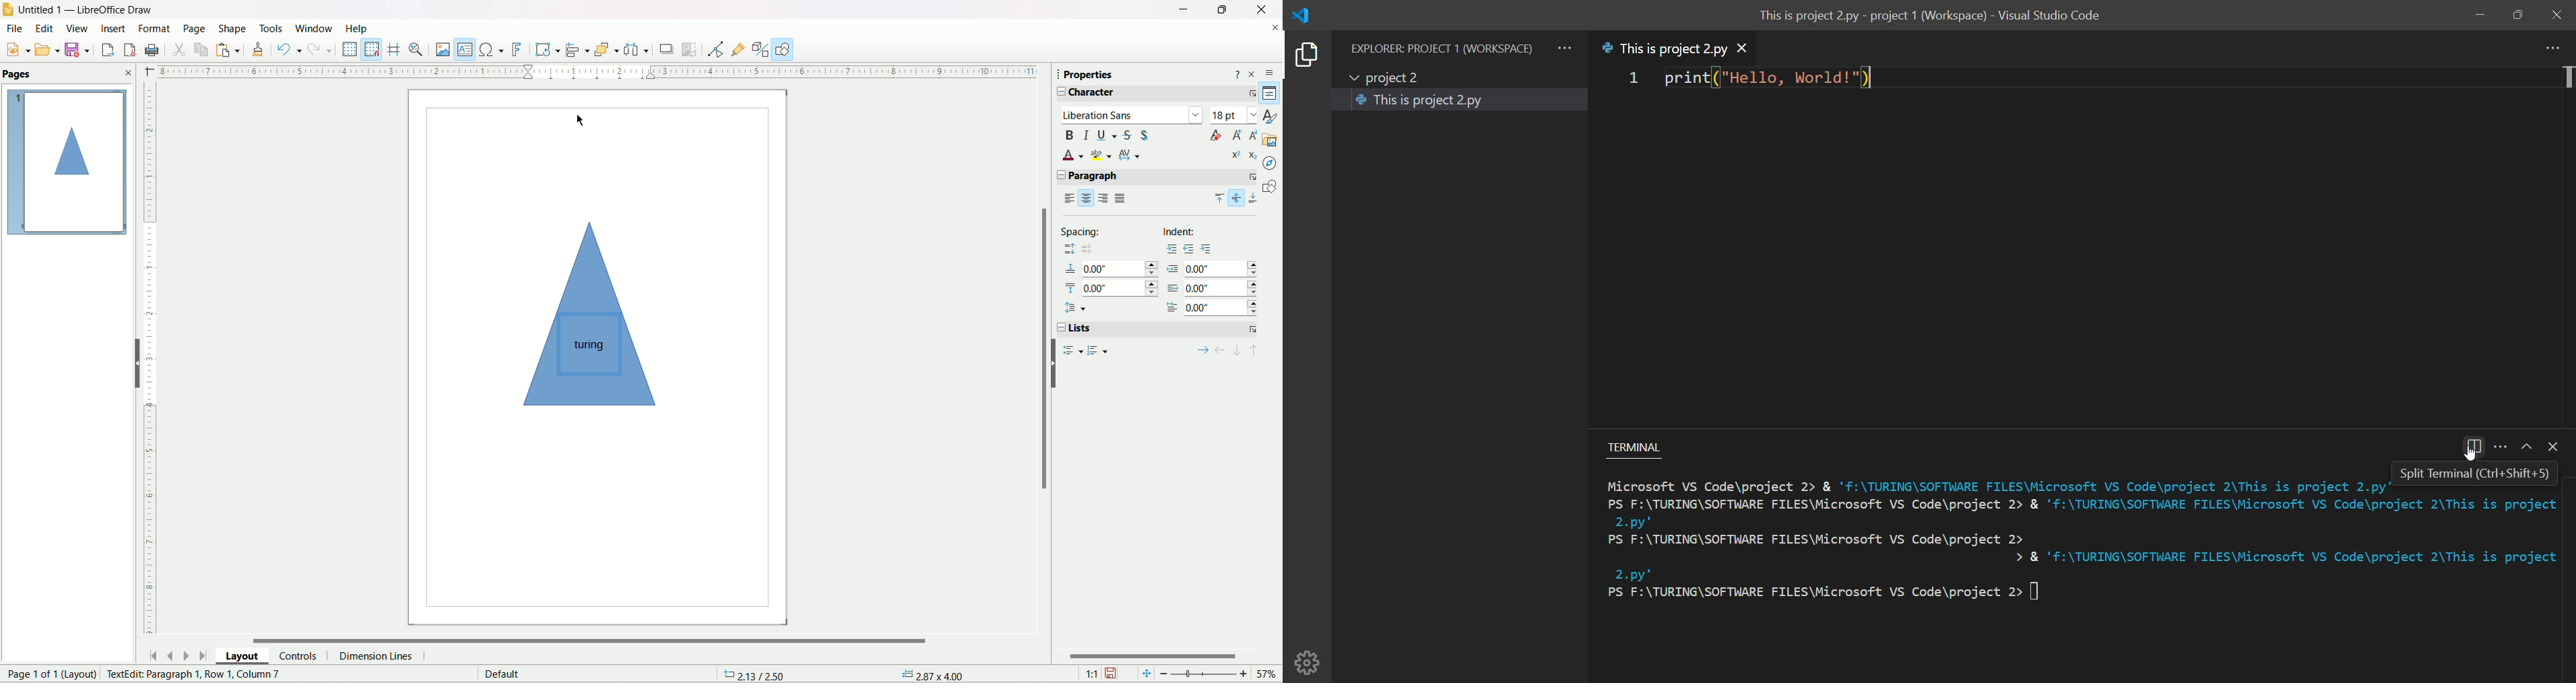 This screenshot has height=700, width=2576. Describe the element at coordinates (76, 29) in the screenshot. I see `View` at that location.